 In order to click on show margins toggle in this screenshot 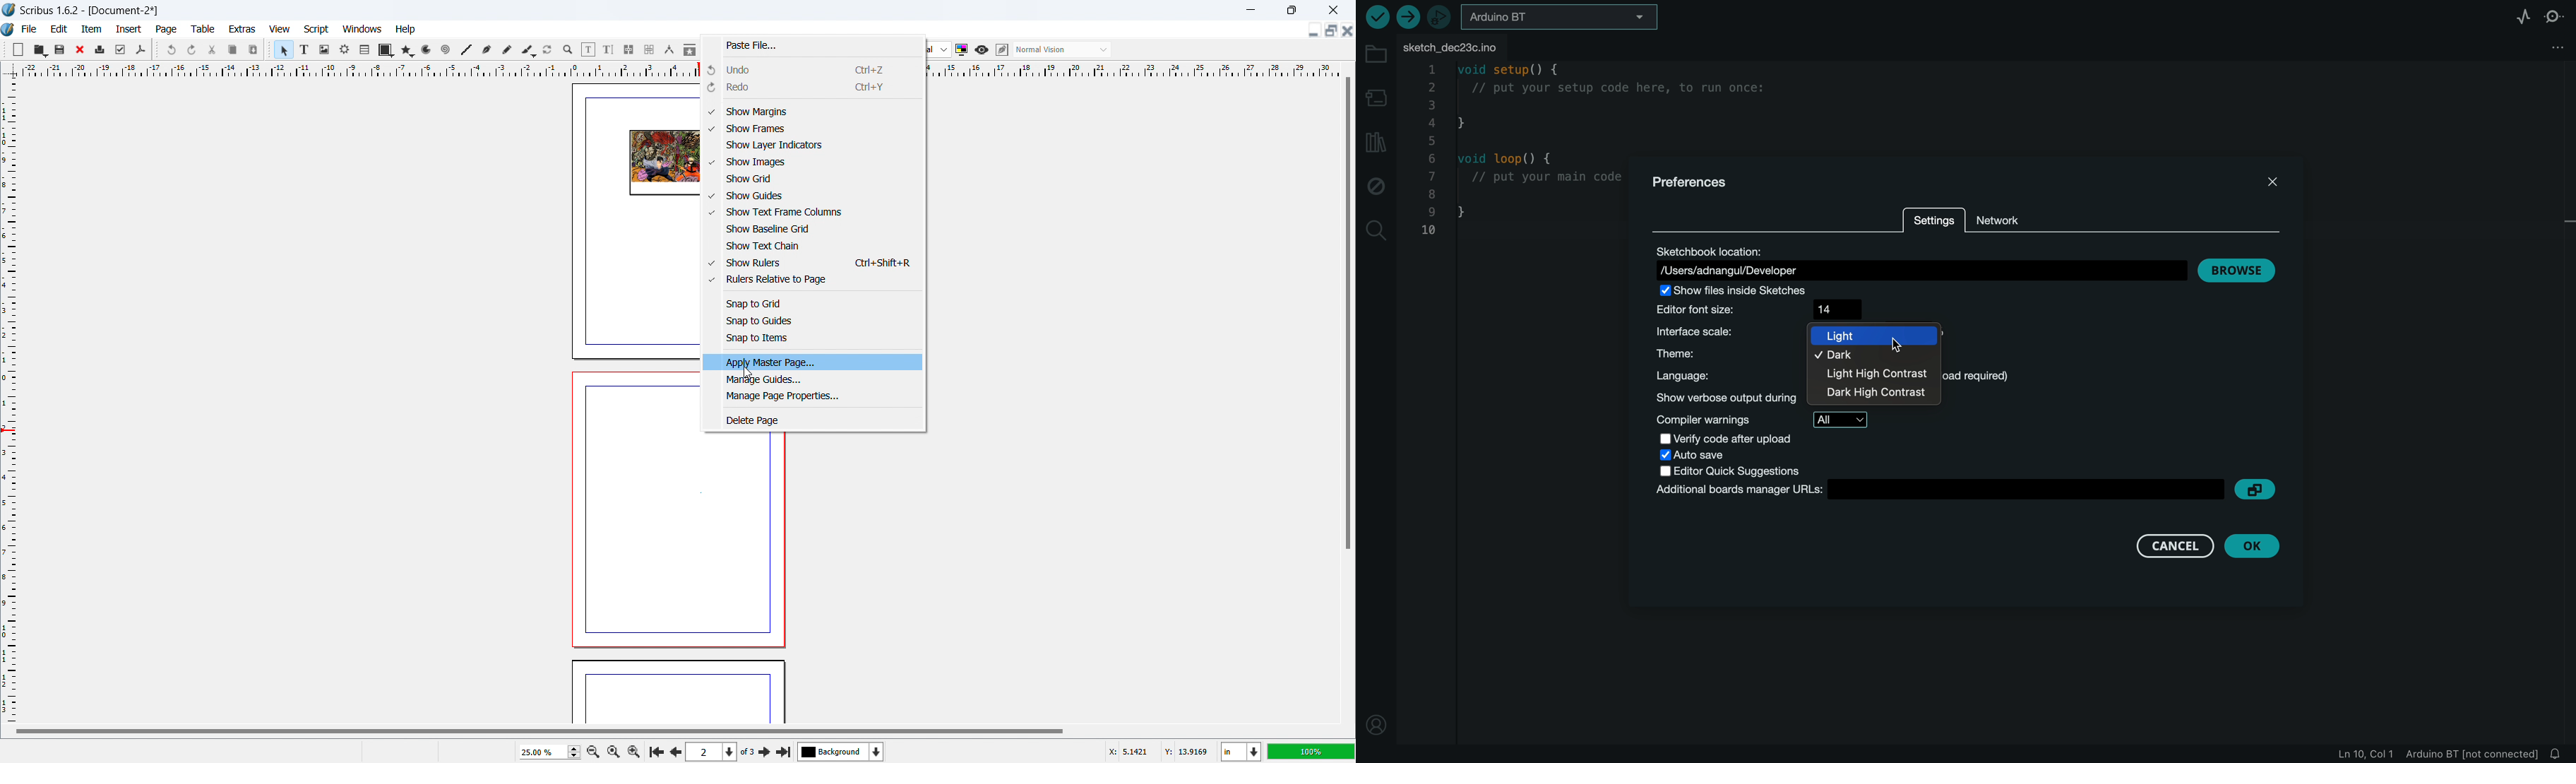, I will do `click(812, 112)`.